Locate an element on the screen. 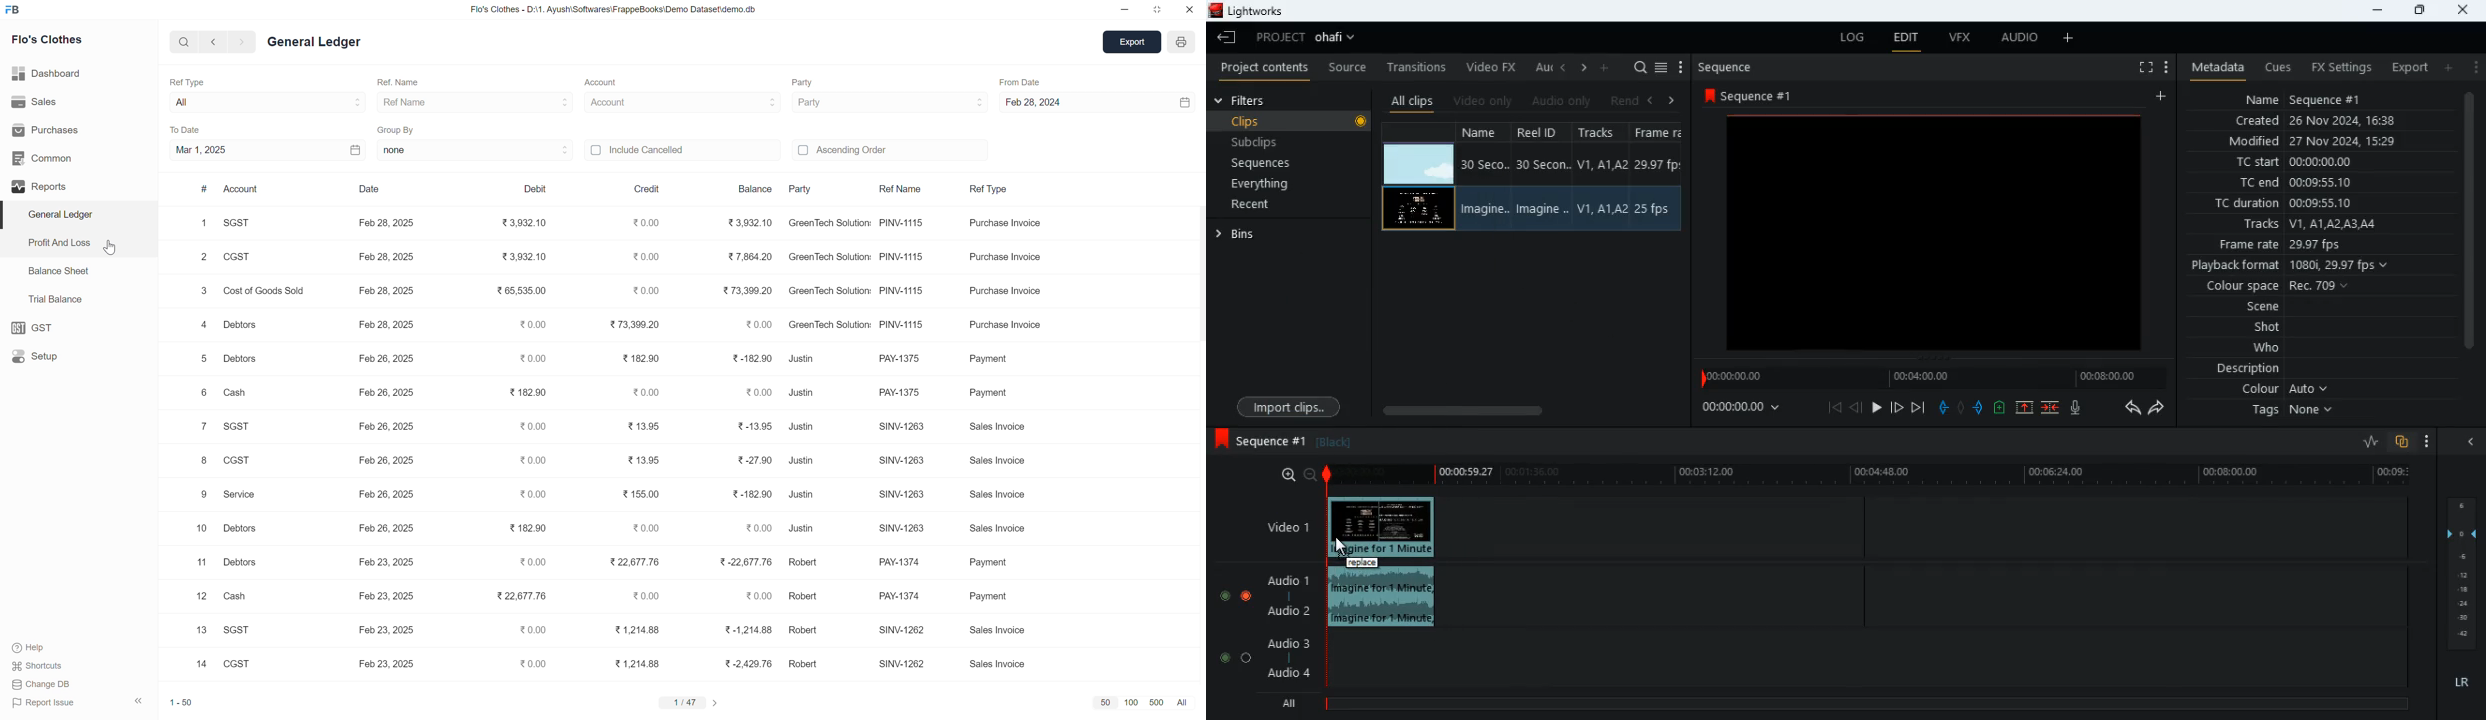  1 is located at coordinates (201, 228).